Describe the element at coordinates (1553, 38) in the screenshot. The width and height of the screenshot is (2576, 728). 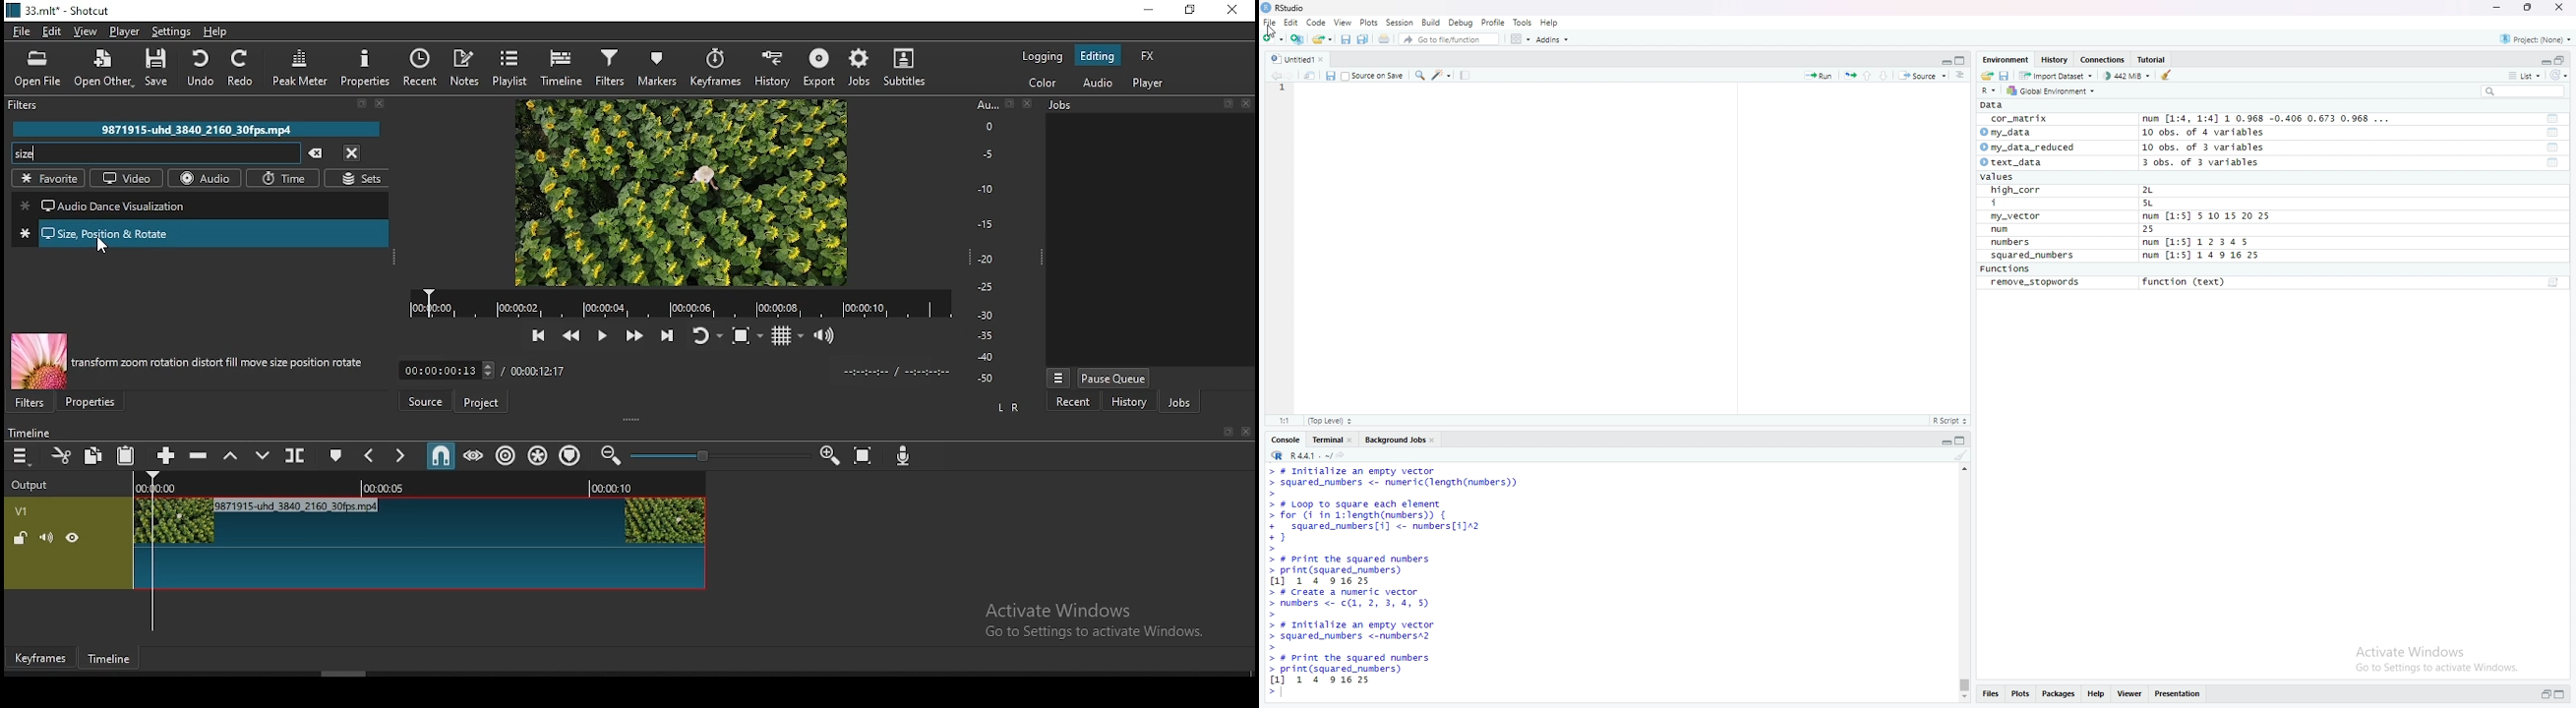
I see `Addins` at that location.